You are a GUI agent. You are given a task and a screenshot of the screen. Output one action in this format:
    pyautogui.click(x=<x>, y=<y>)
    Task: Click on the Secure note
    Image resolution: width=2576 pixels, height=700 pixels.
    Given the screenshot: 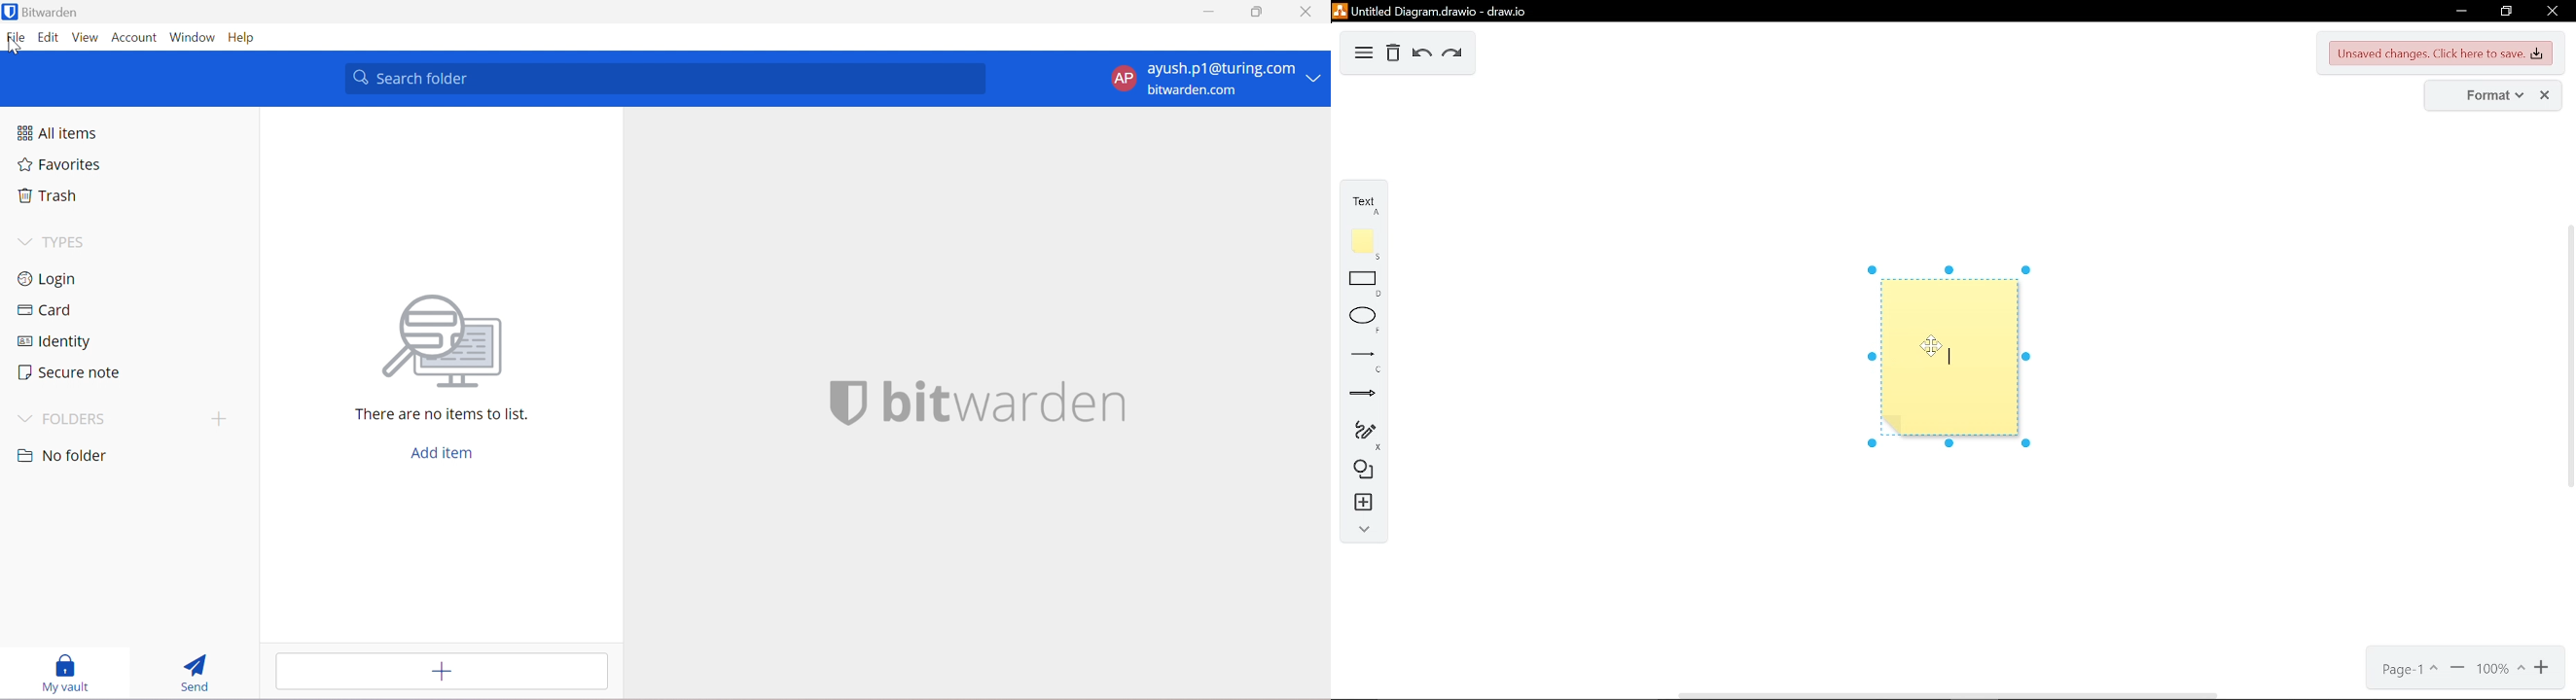 What is the action you would take?
    pyautogui.click(x=69, y=373)
    